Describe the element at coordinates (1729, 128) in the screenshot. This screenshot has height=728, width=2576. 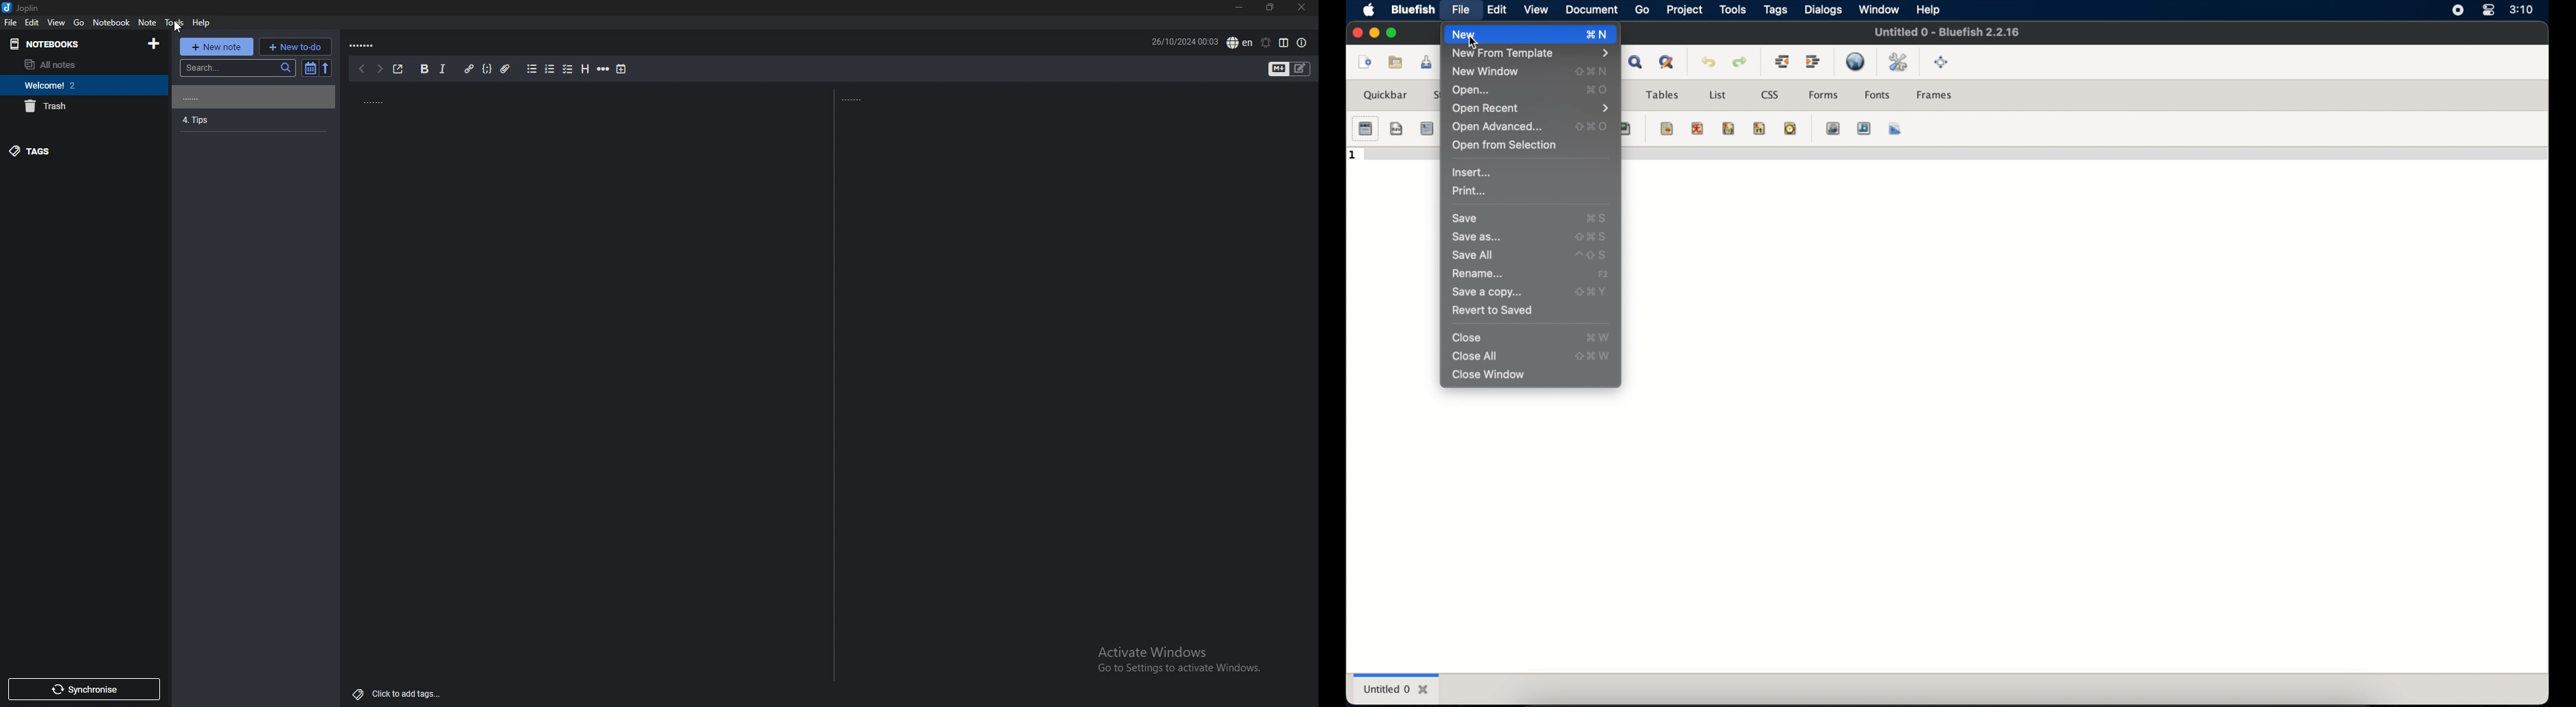
I see `ruby parenthesis` at that location.